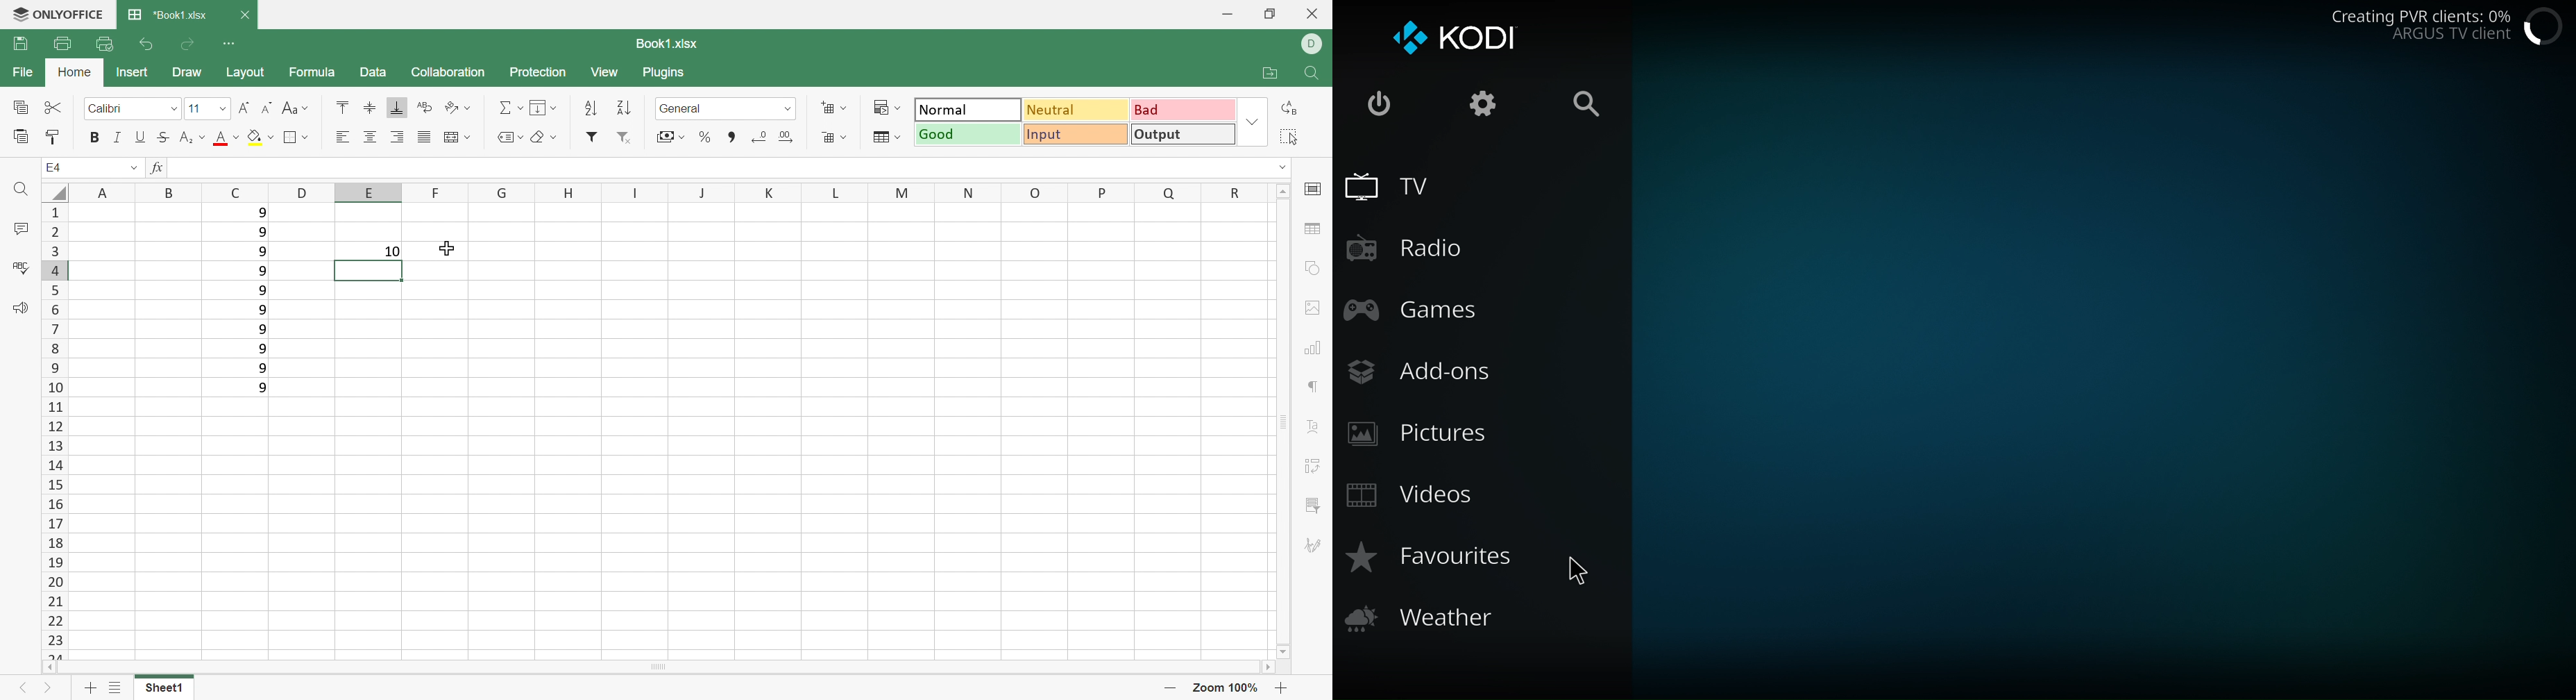 Image resolution: width=2576 pixels, height=700 pixels. Describe the element at coordinates (1276, 74) in the screenshot. I see `Open file location` at that location.